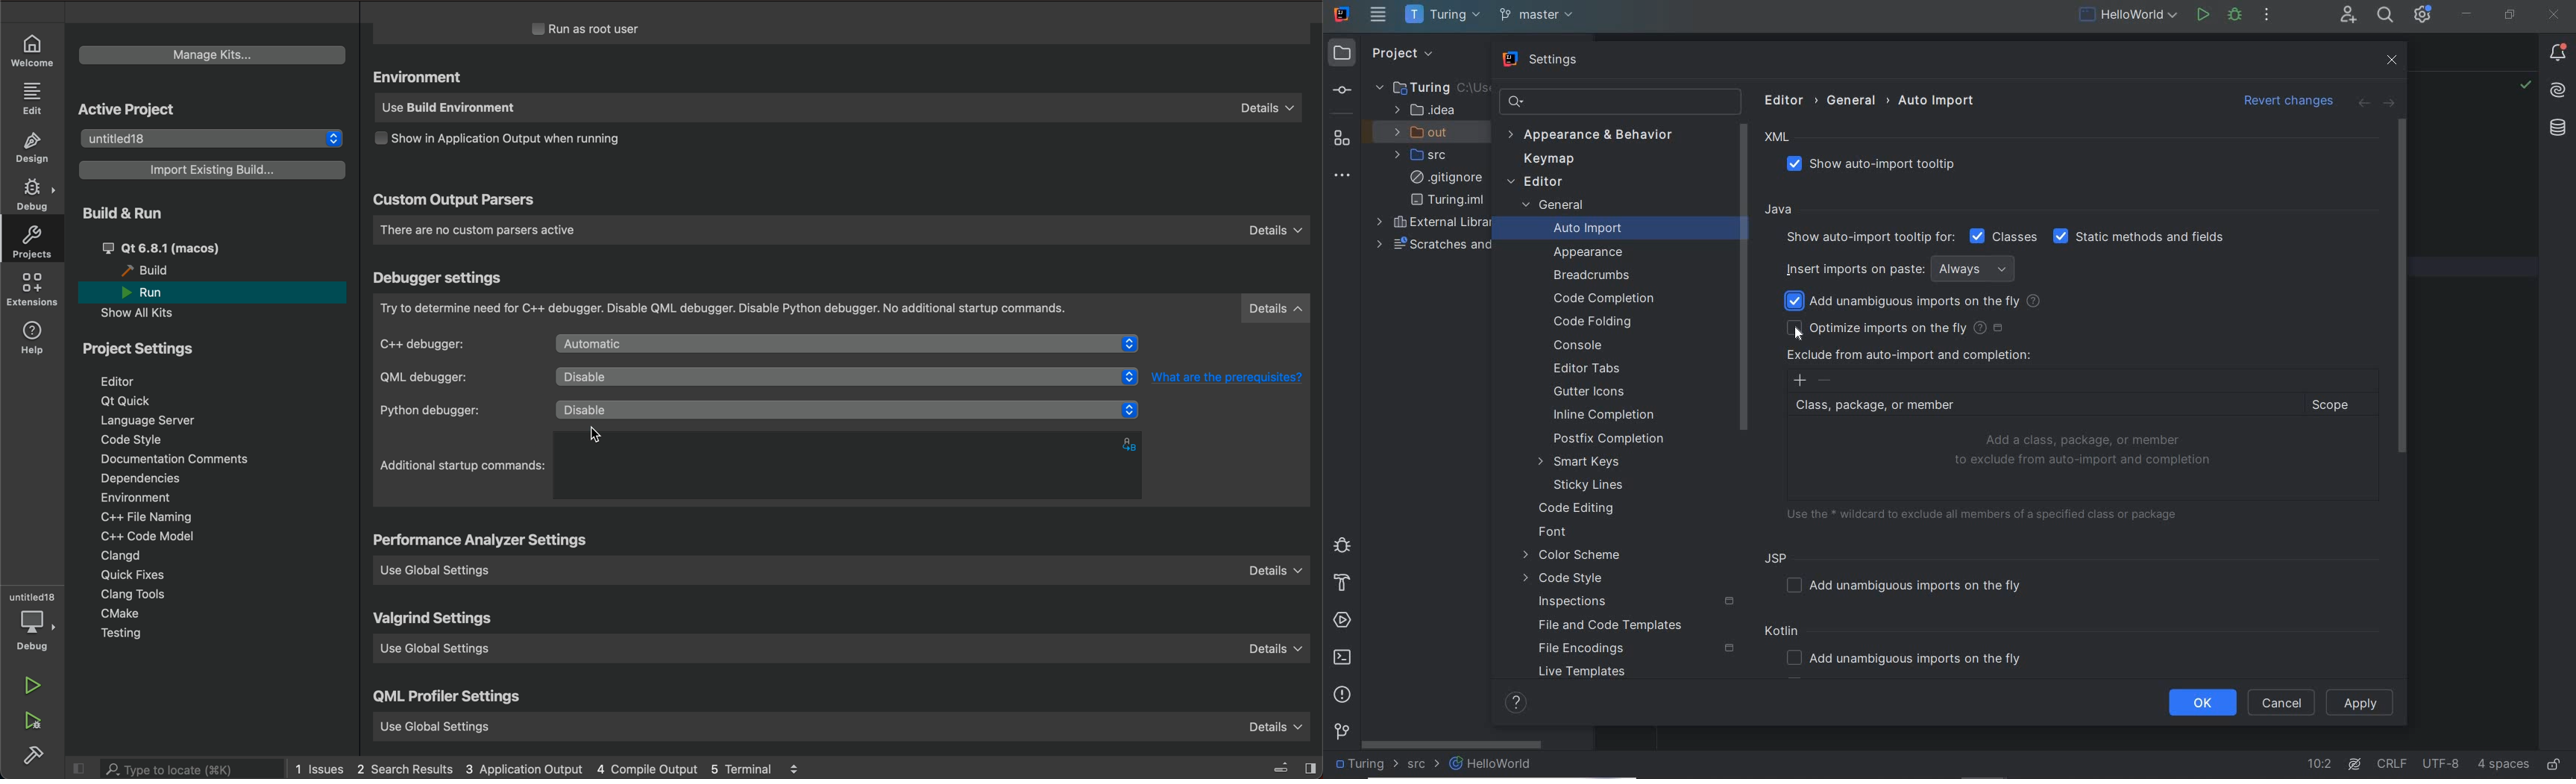 The height and width of the screenshot is (784, 2576). I want to click on problems, so click(1342, 694).